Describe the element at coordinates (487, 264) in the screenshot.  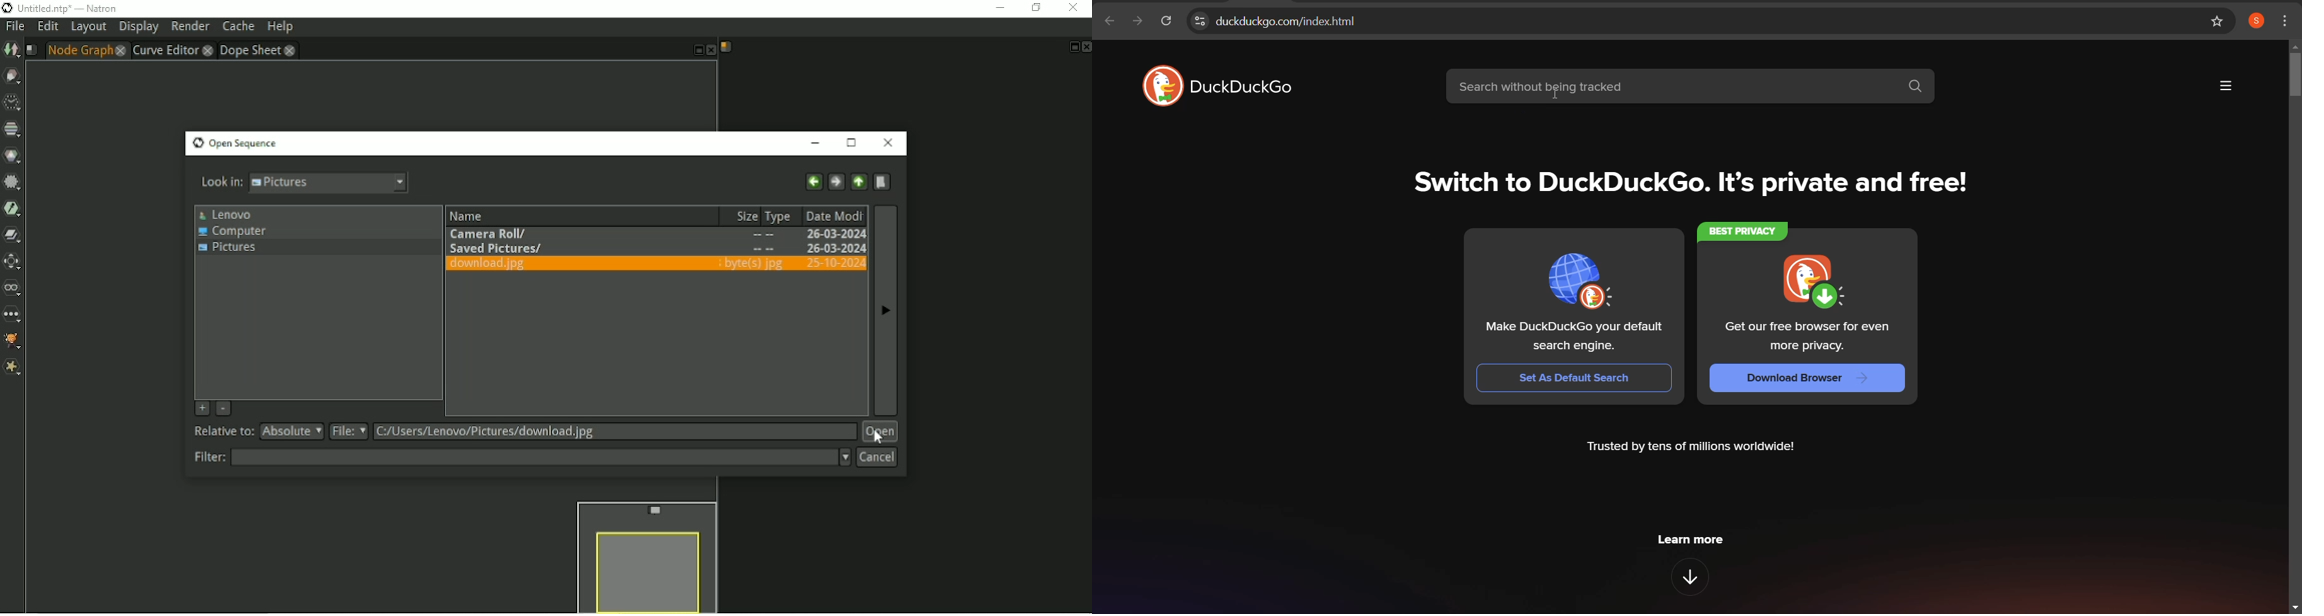
I see `download. jpg` at that location.